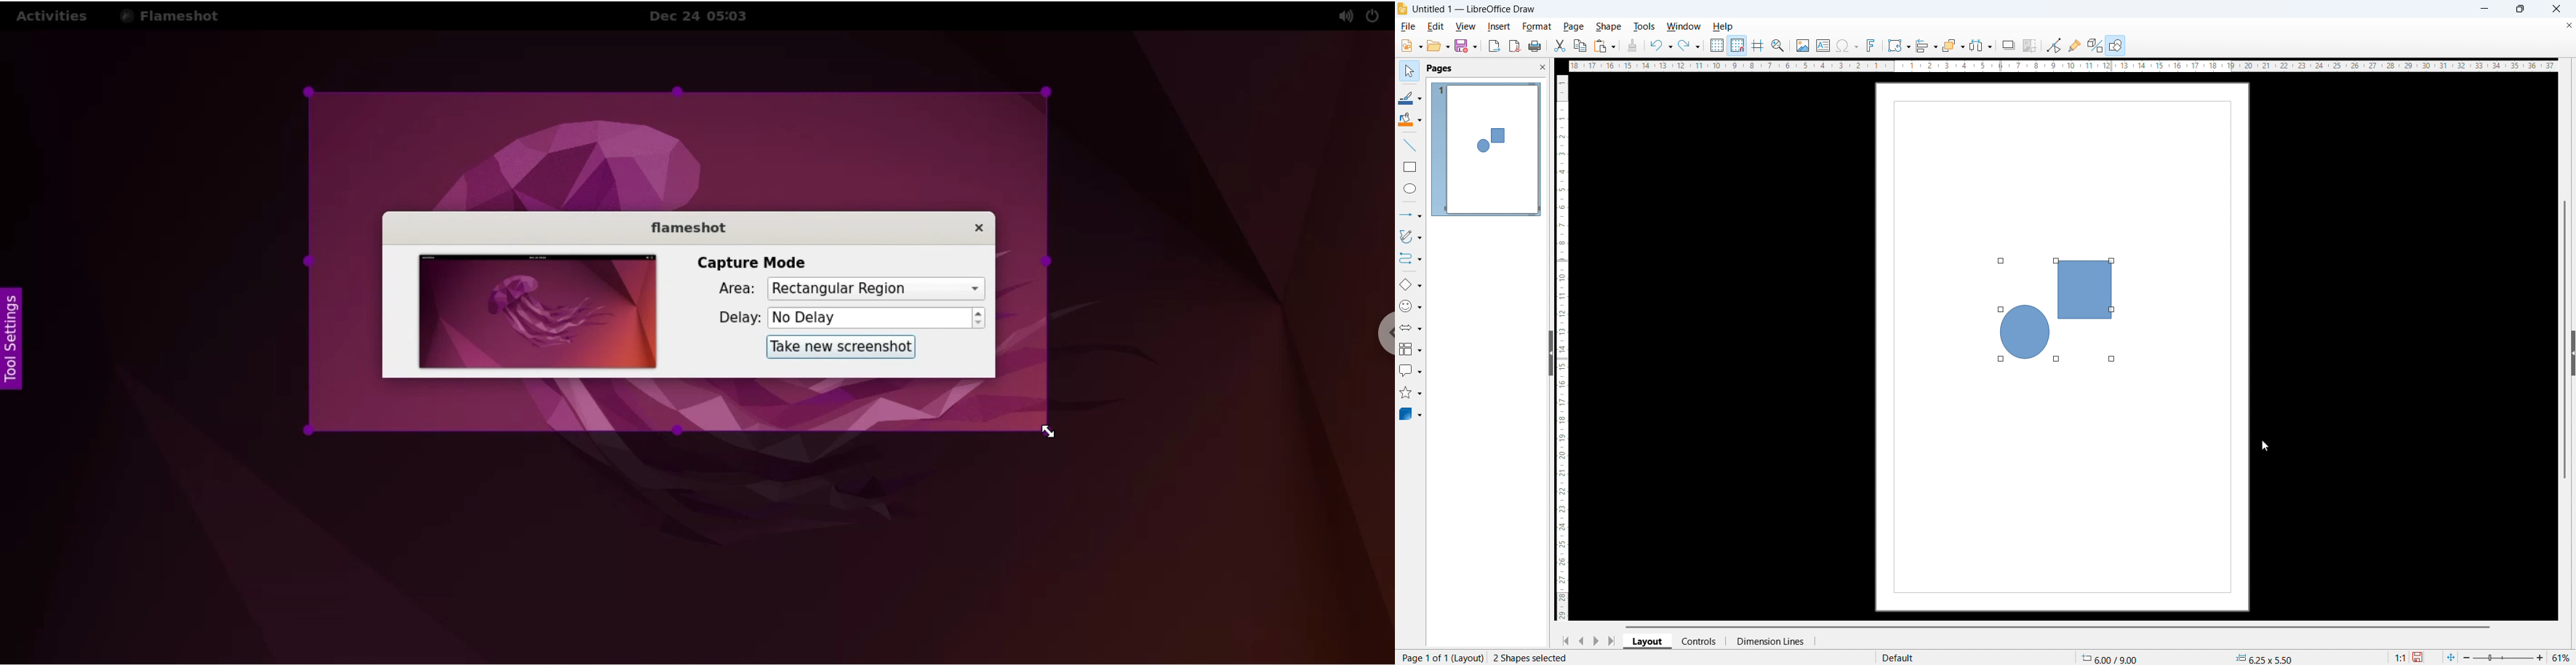 This screenshot has width=2576, height=672. I want to click on window, so click(1684, 26).